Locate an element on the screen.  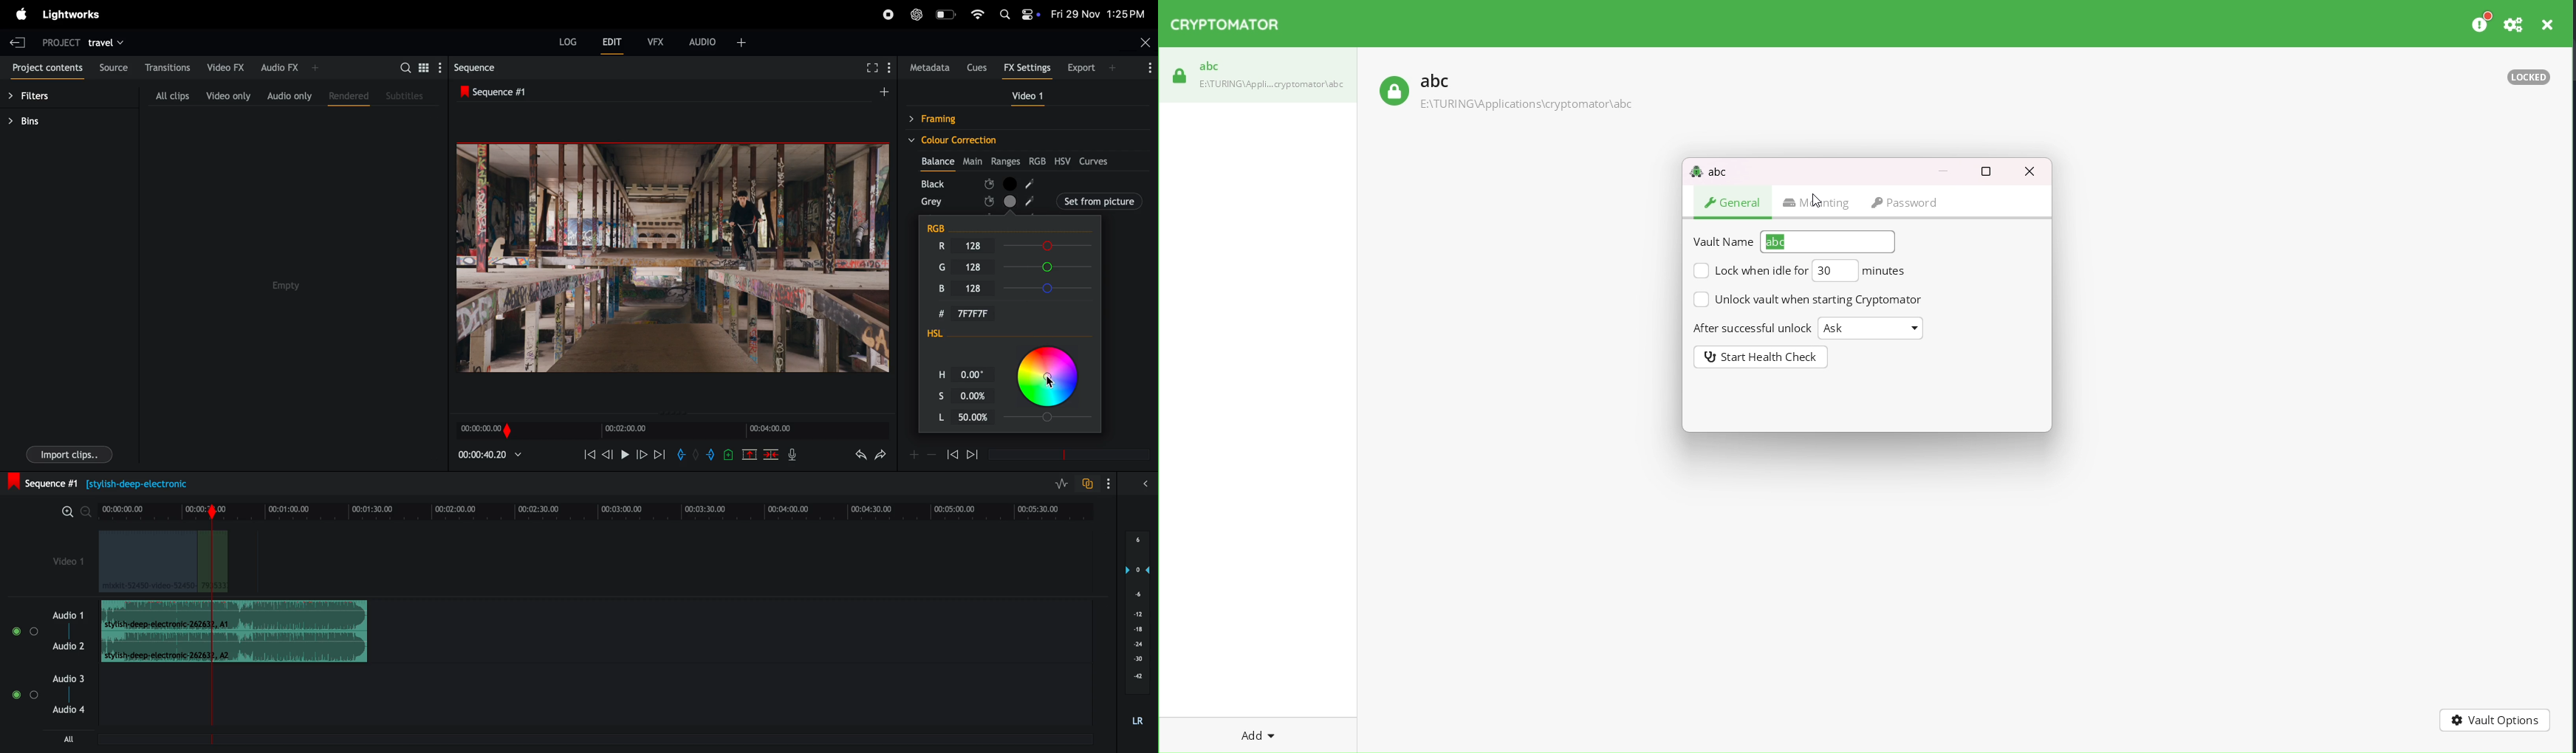
add cue to current position is located at coordinates (728, 456).